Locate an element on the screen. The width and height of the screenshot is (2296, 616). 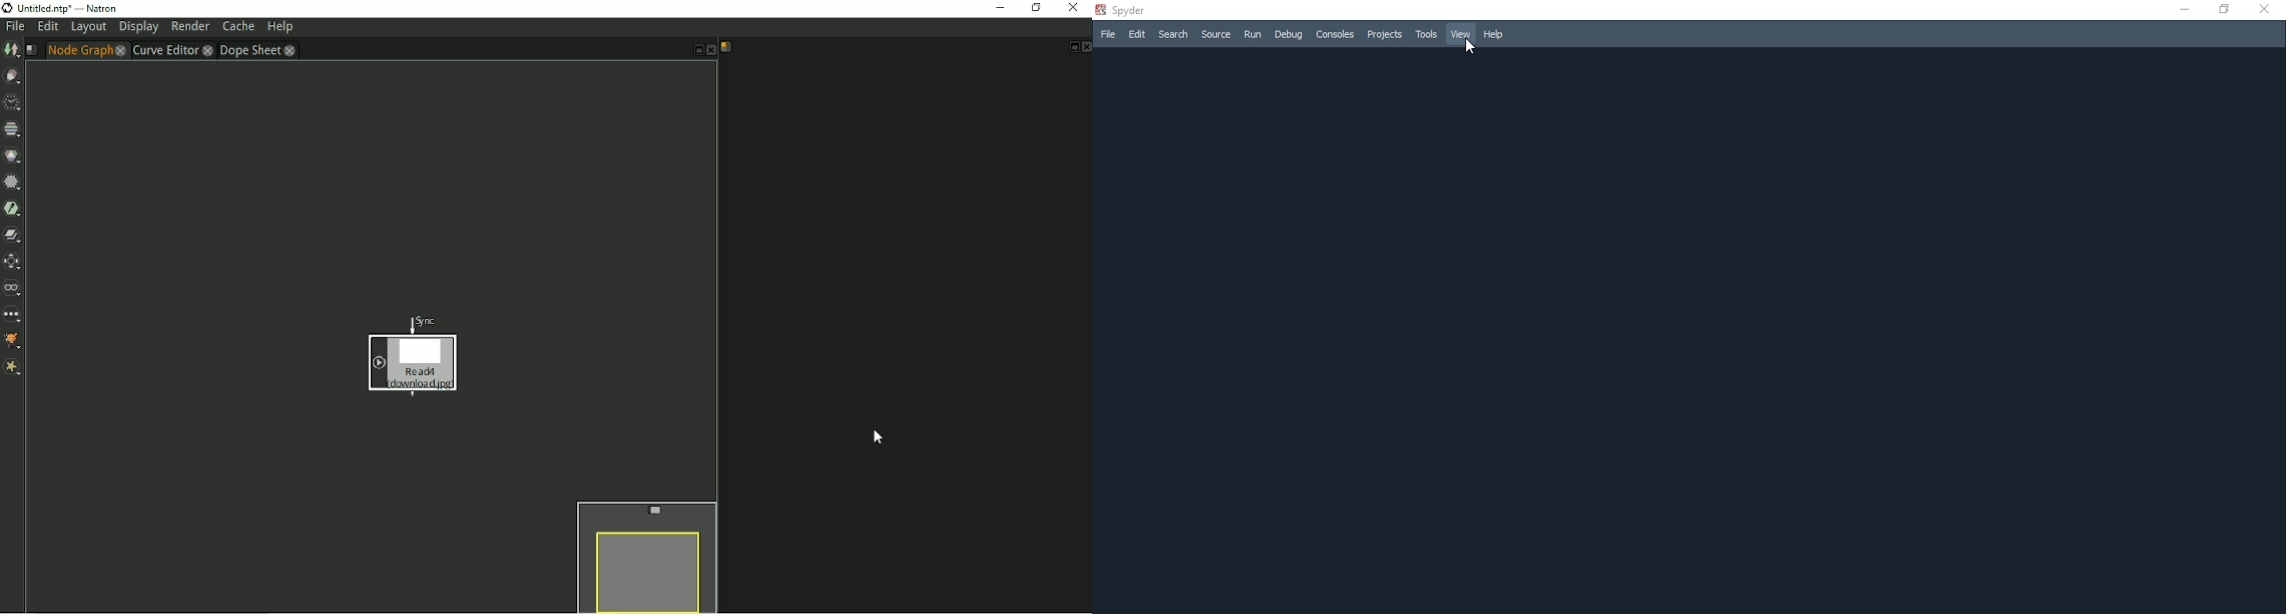
edit is located at coordinates (1137, 34).